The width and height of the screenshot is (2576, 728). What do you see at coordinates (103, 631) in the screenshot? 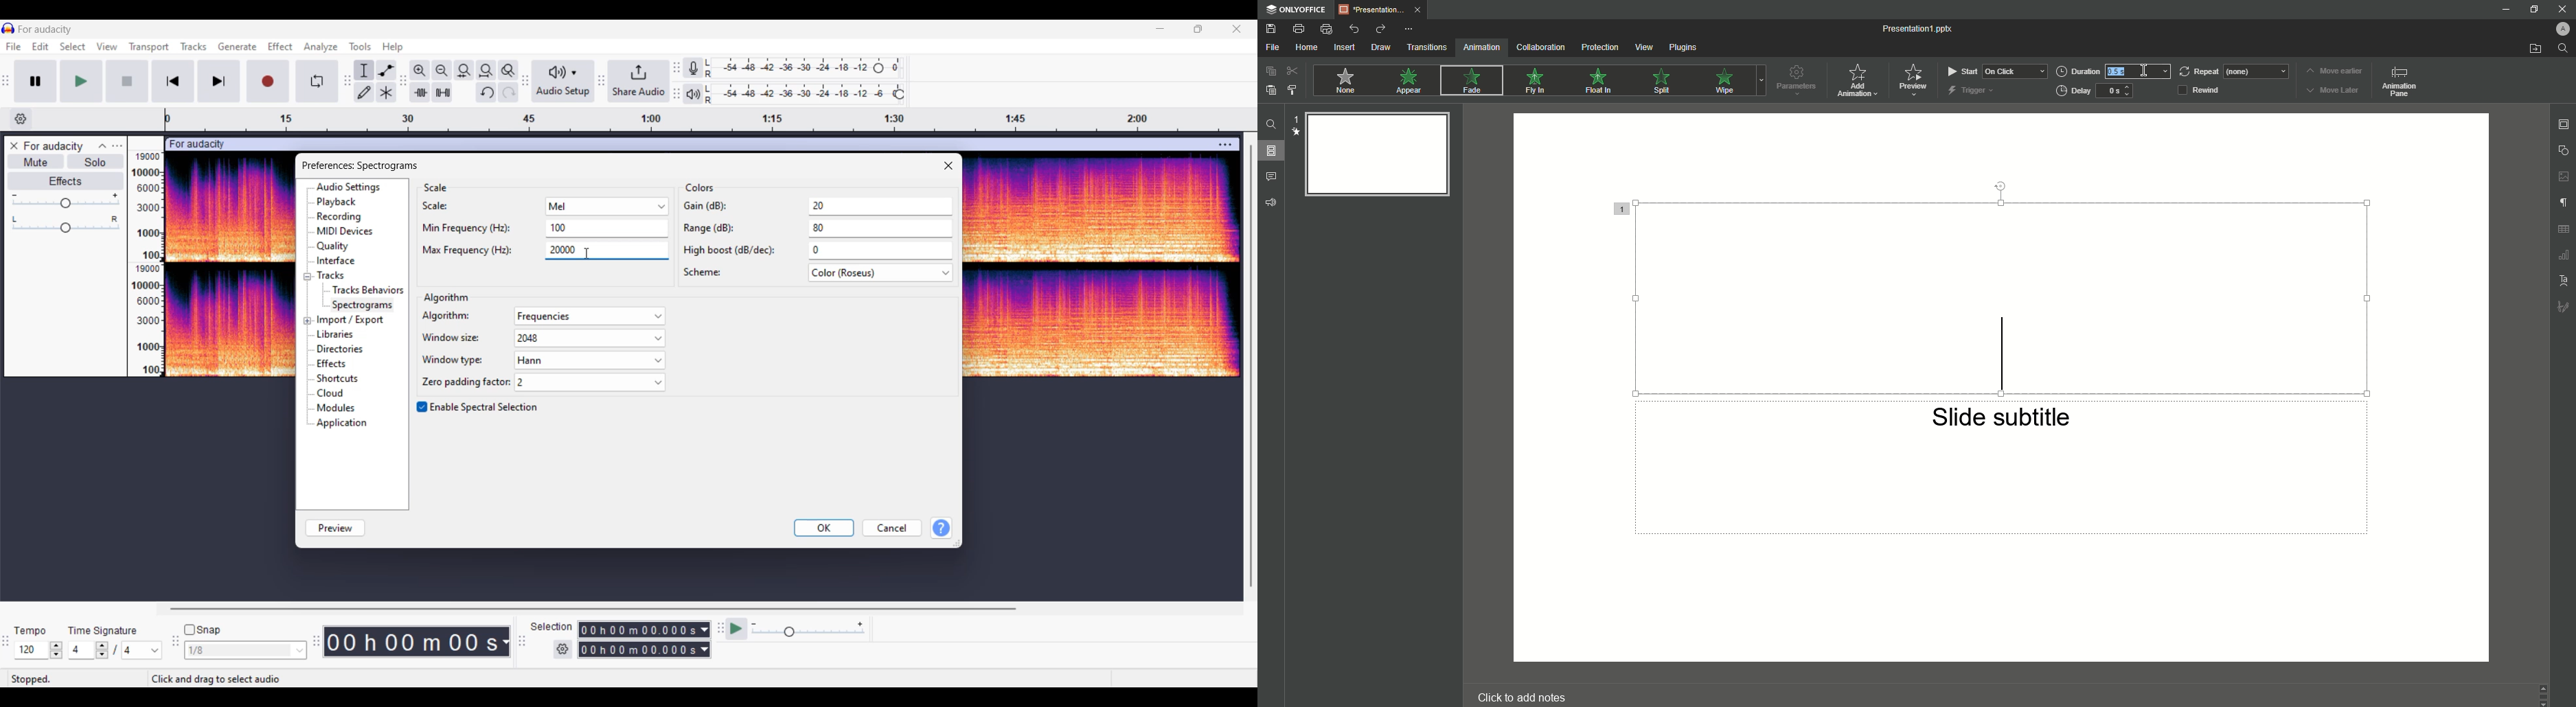
I see `Indicates time signature settings ` at bounding box center [103, 631].